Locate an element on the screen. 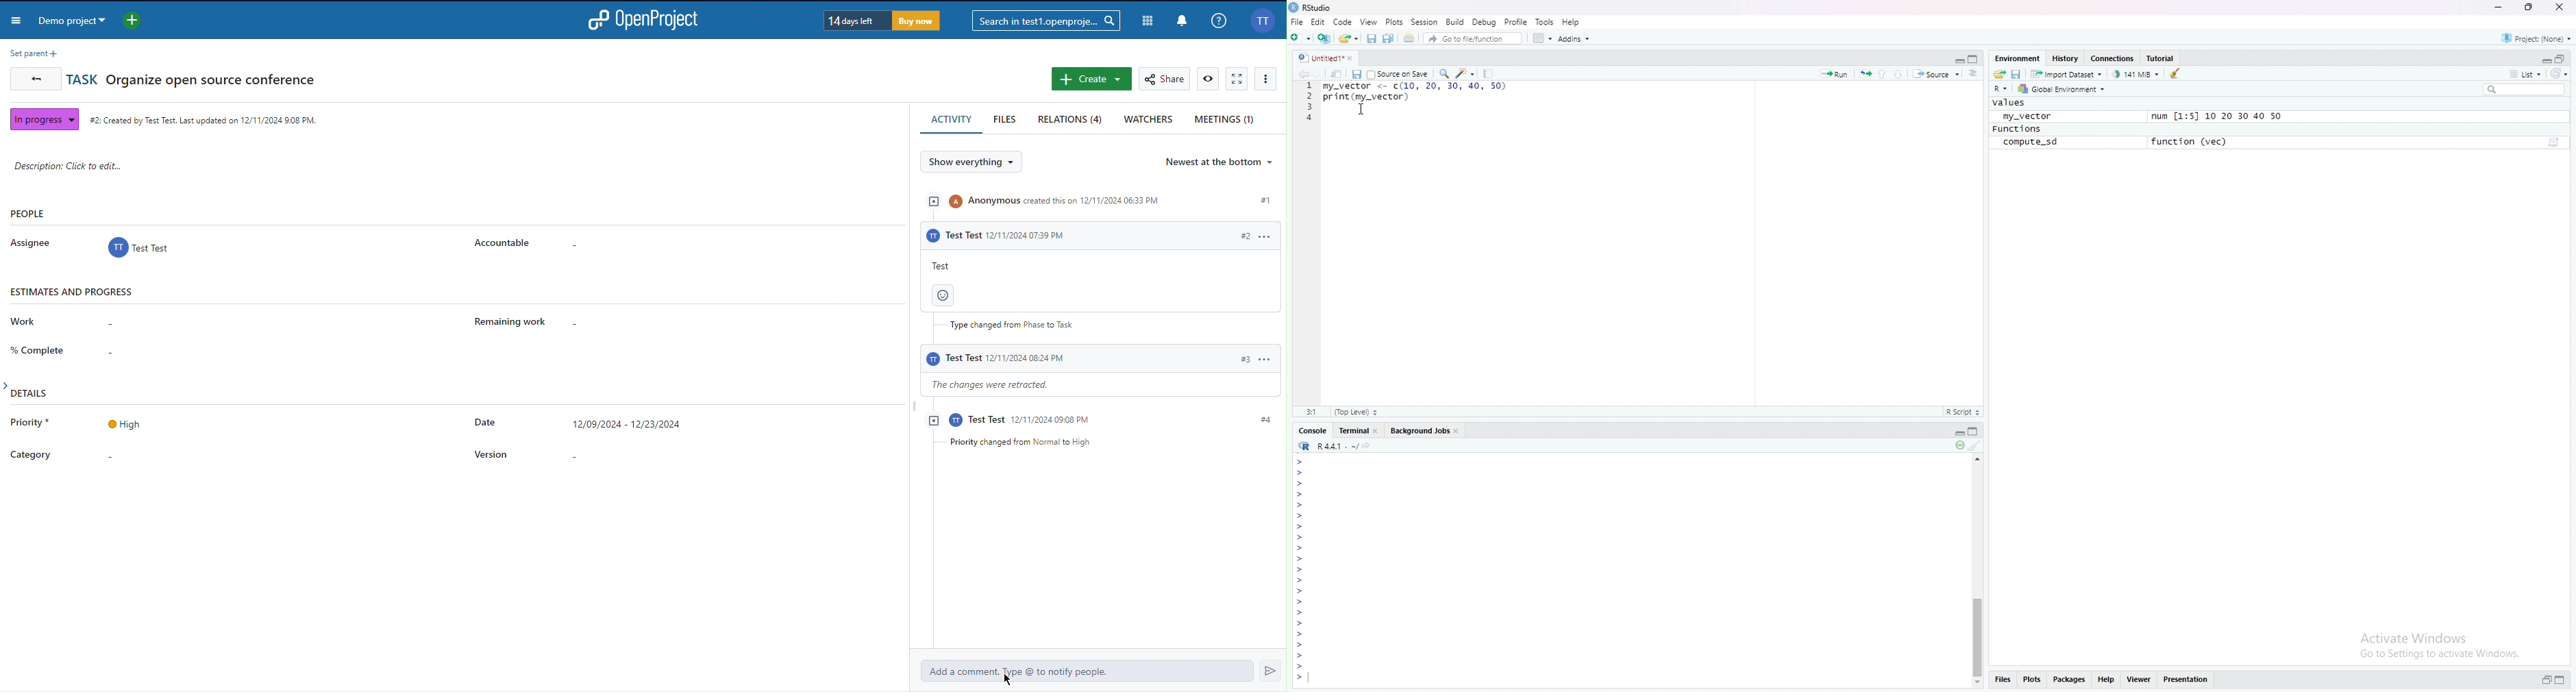 The image size is (2576, 700). Scrollbar is located at coordinates (1977, 633).